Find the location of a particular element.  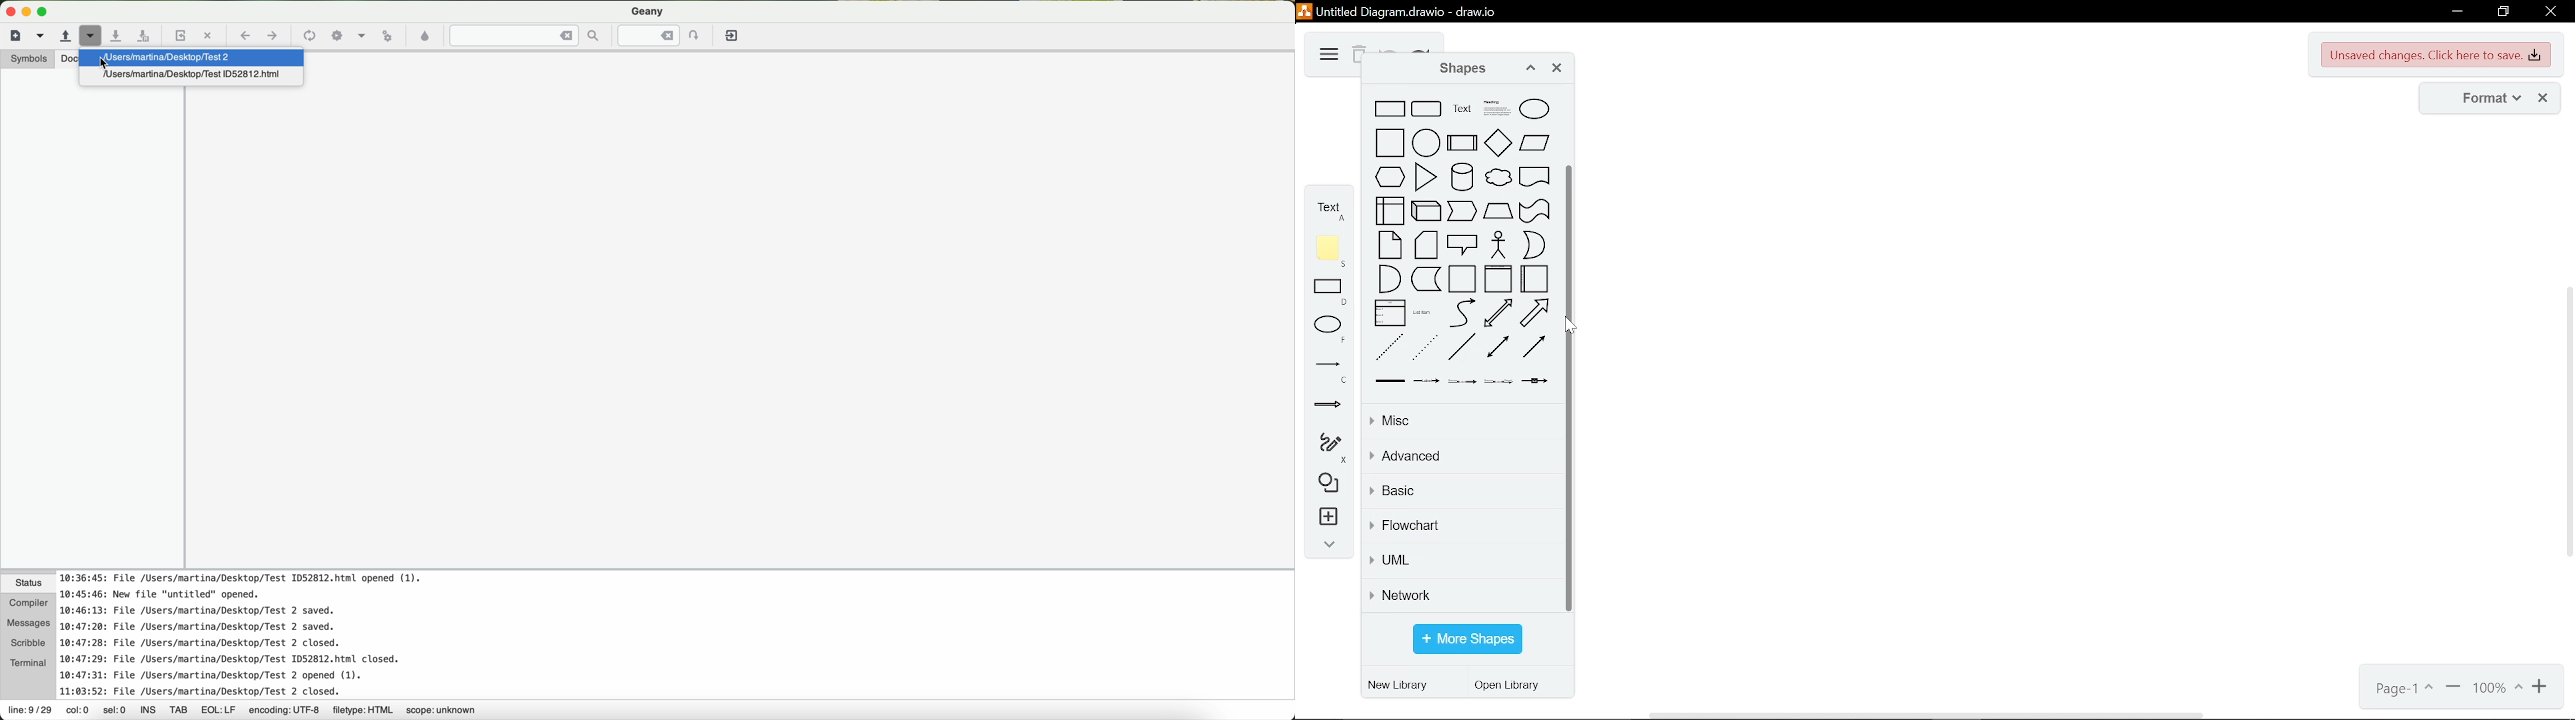

insert is located at coordinates (1326, 519).